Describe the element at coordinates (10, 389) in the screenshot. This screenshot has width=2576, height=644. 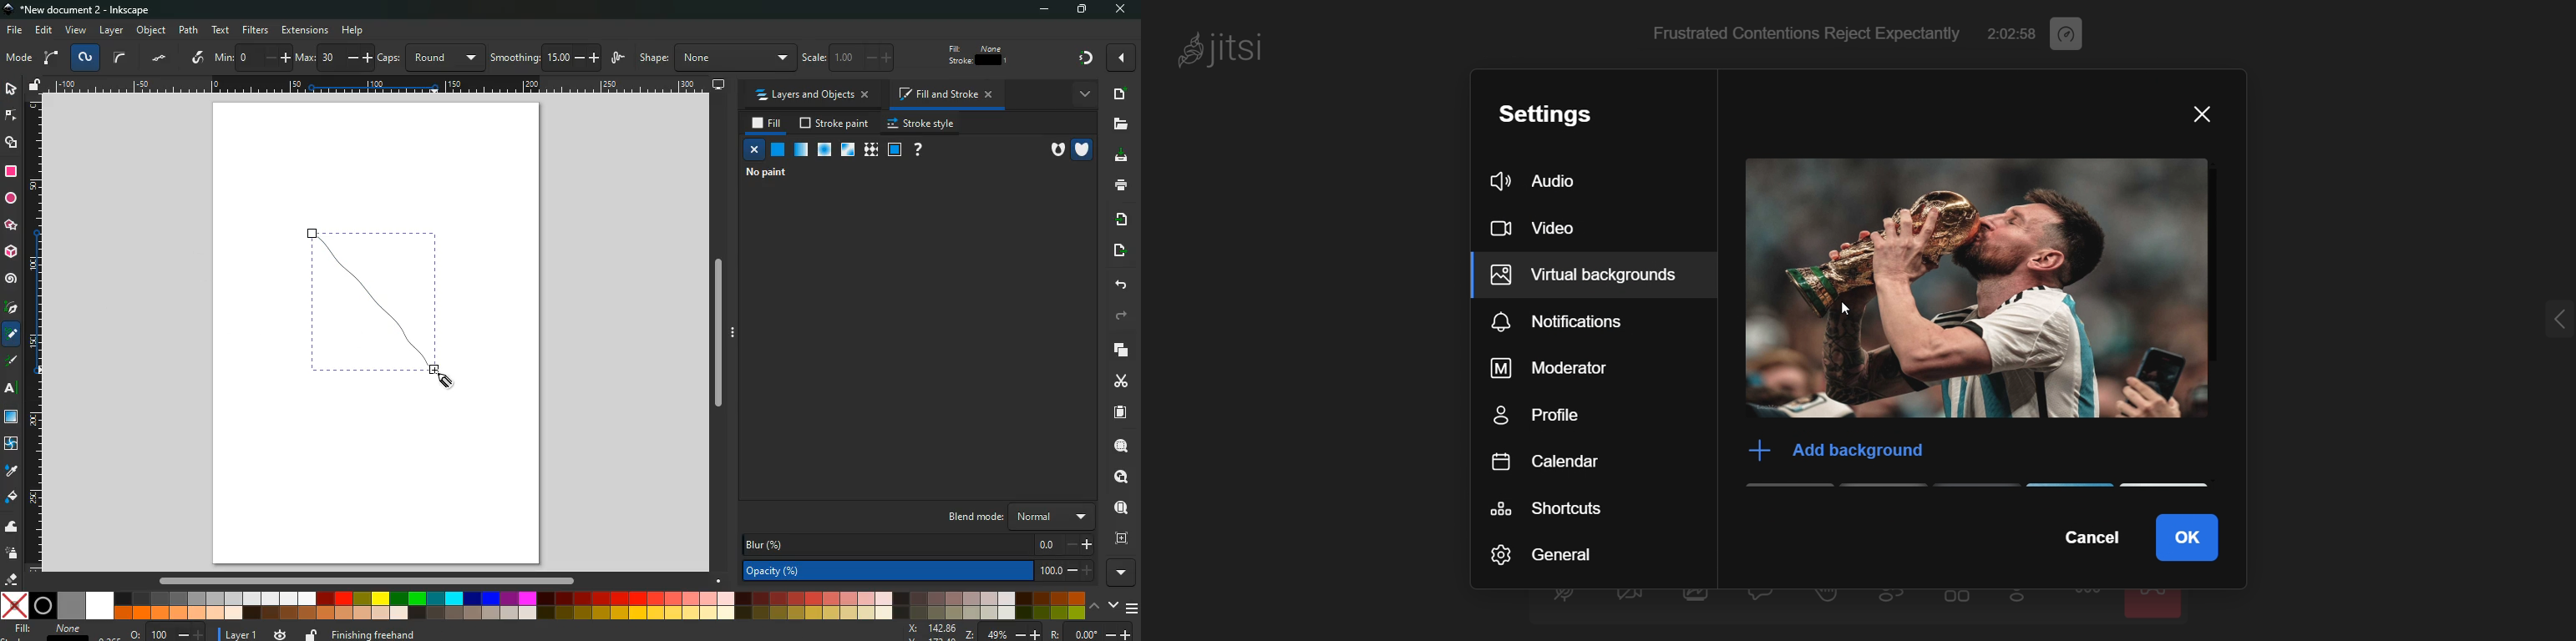
I see `` at that location.